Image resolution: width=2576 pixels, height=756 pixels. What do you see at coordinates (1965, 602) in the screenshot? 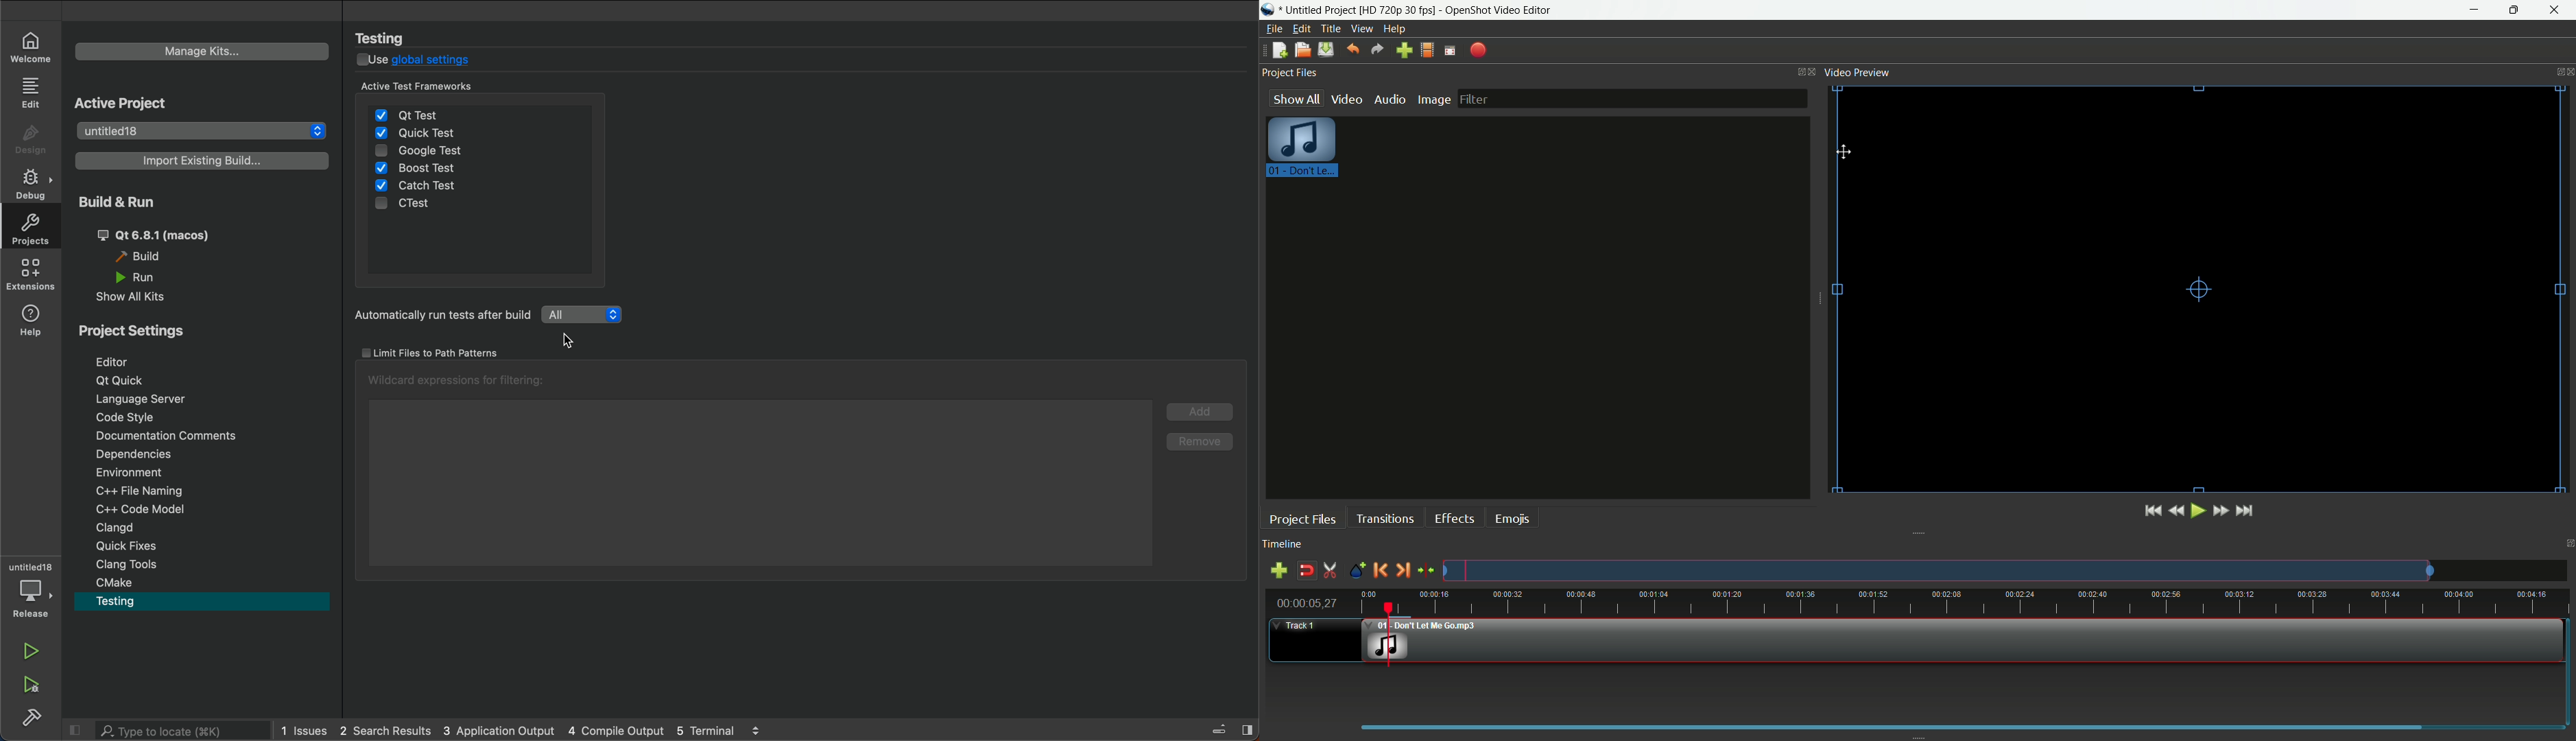
I see `time` at bounding box center [1965, 602].